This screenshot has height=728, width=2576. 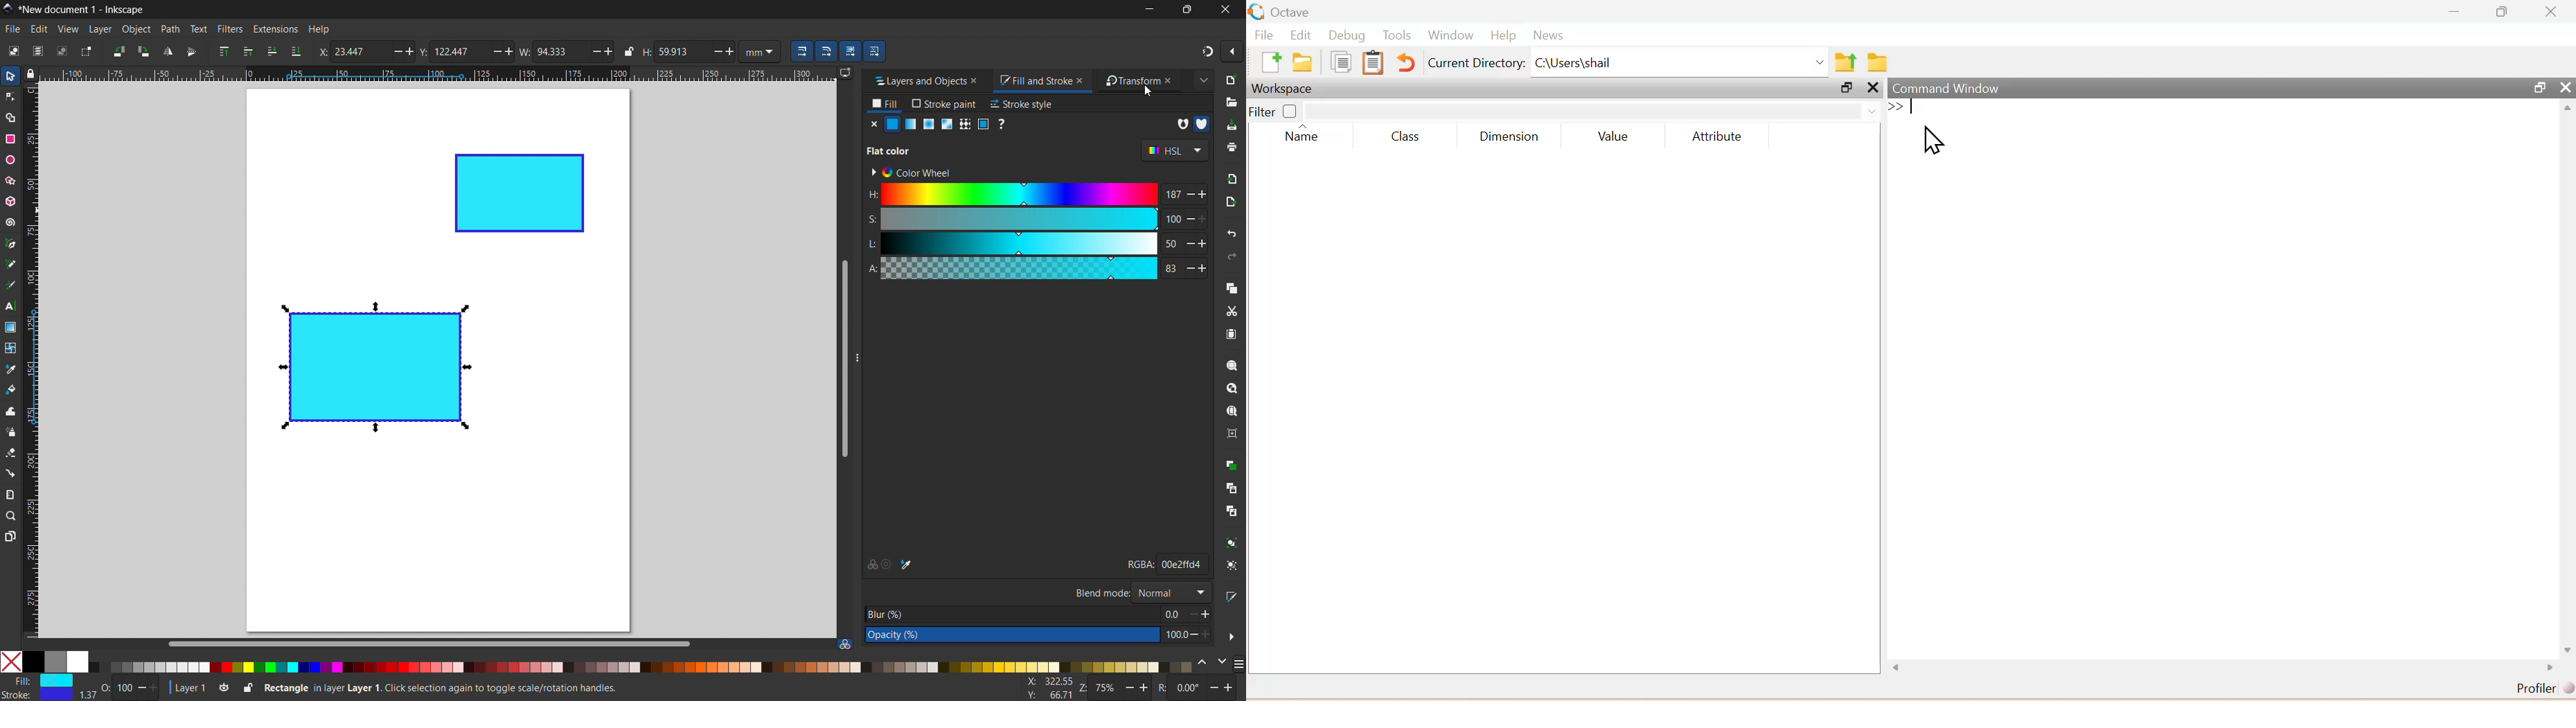 What do you see at coordinates (856, 358) in the screenshot?
I see `resize` at bounding box center [856, 358].